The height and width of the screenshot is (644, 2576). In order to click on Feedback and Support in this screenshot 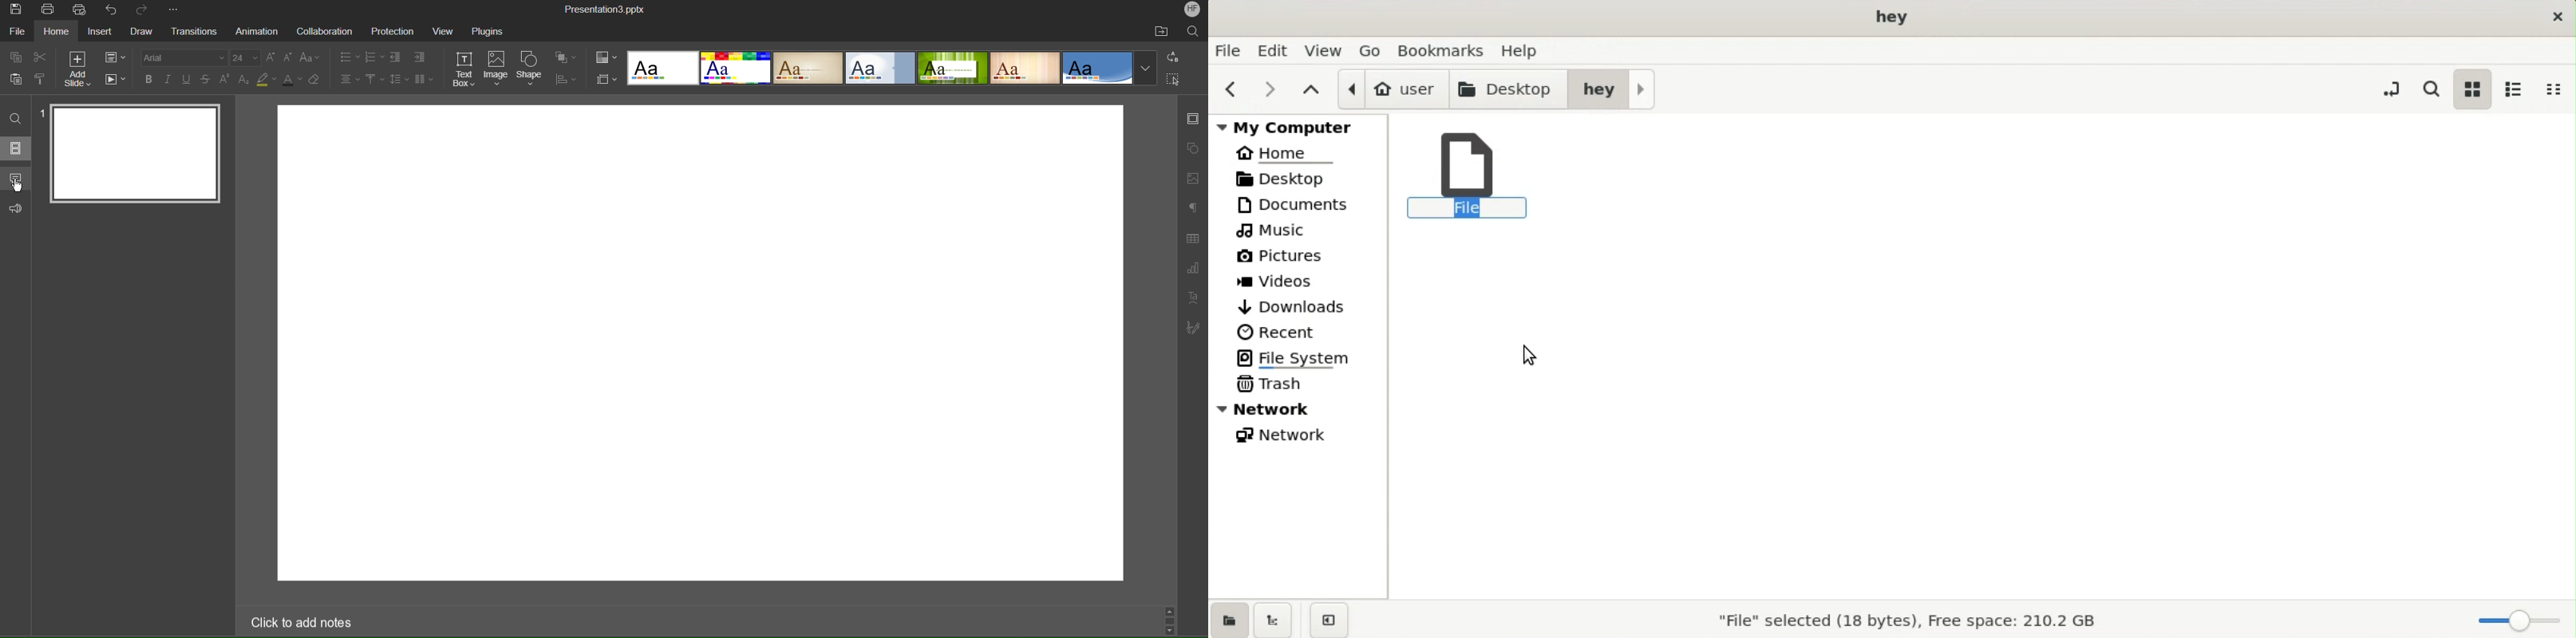, I will do `click(18, 209)`.